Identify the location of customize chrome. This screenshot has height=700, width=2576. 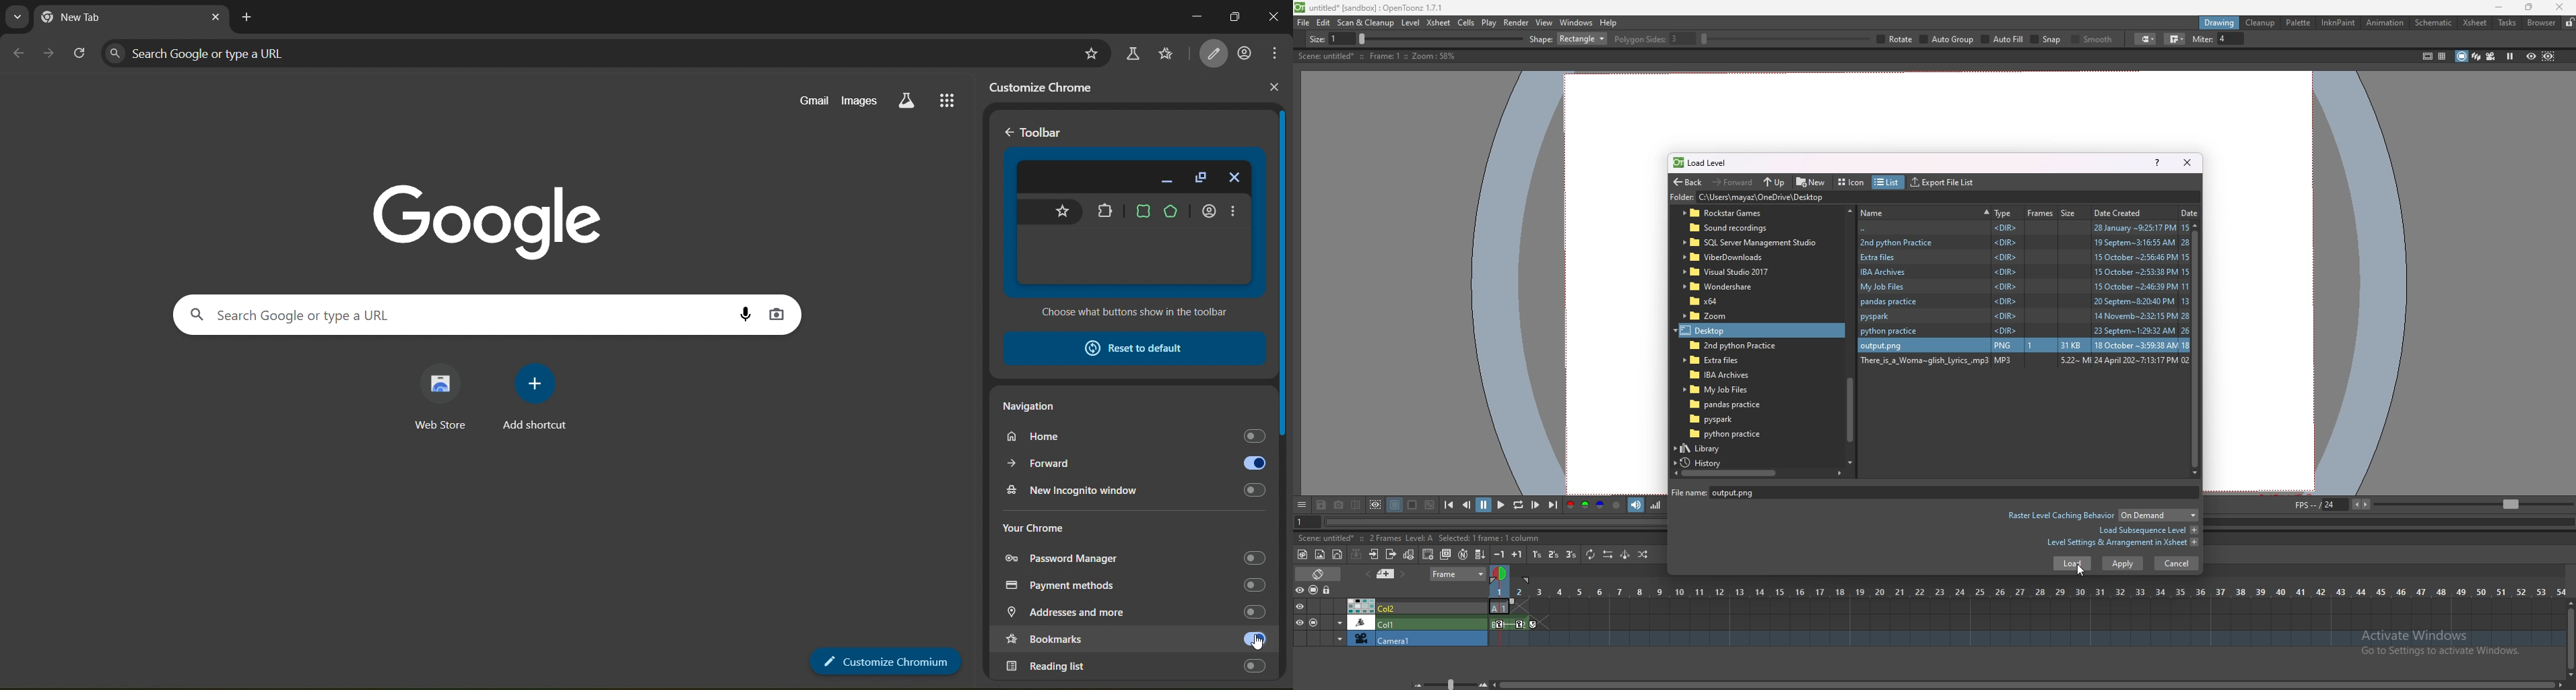
(1215, 54).